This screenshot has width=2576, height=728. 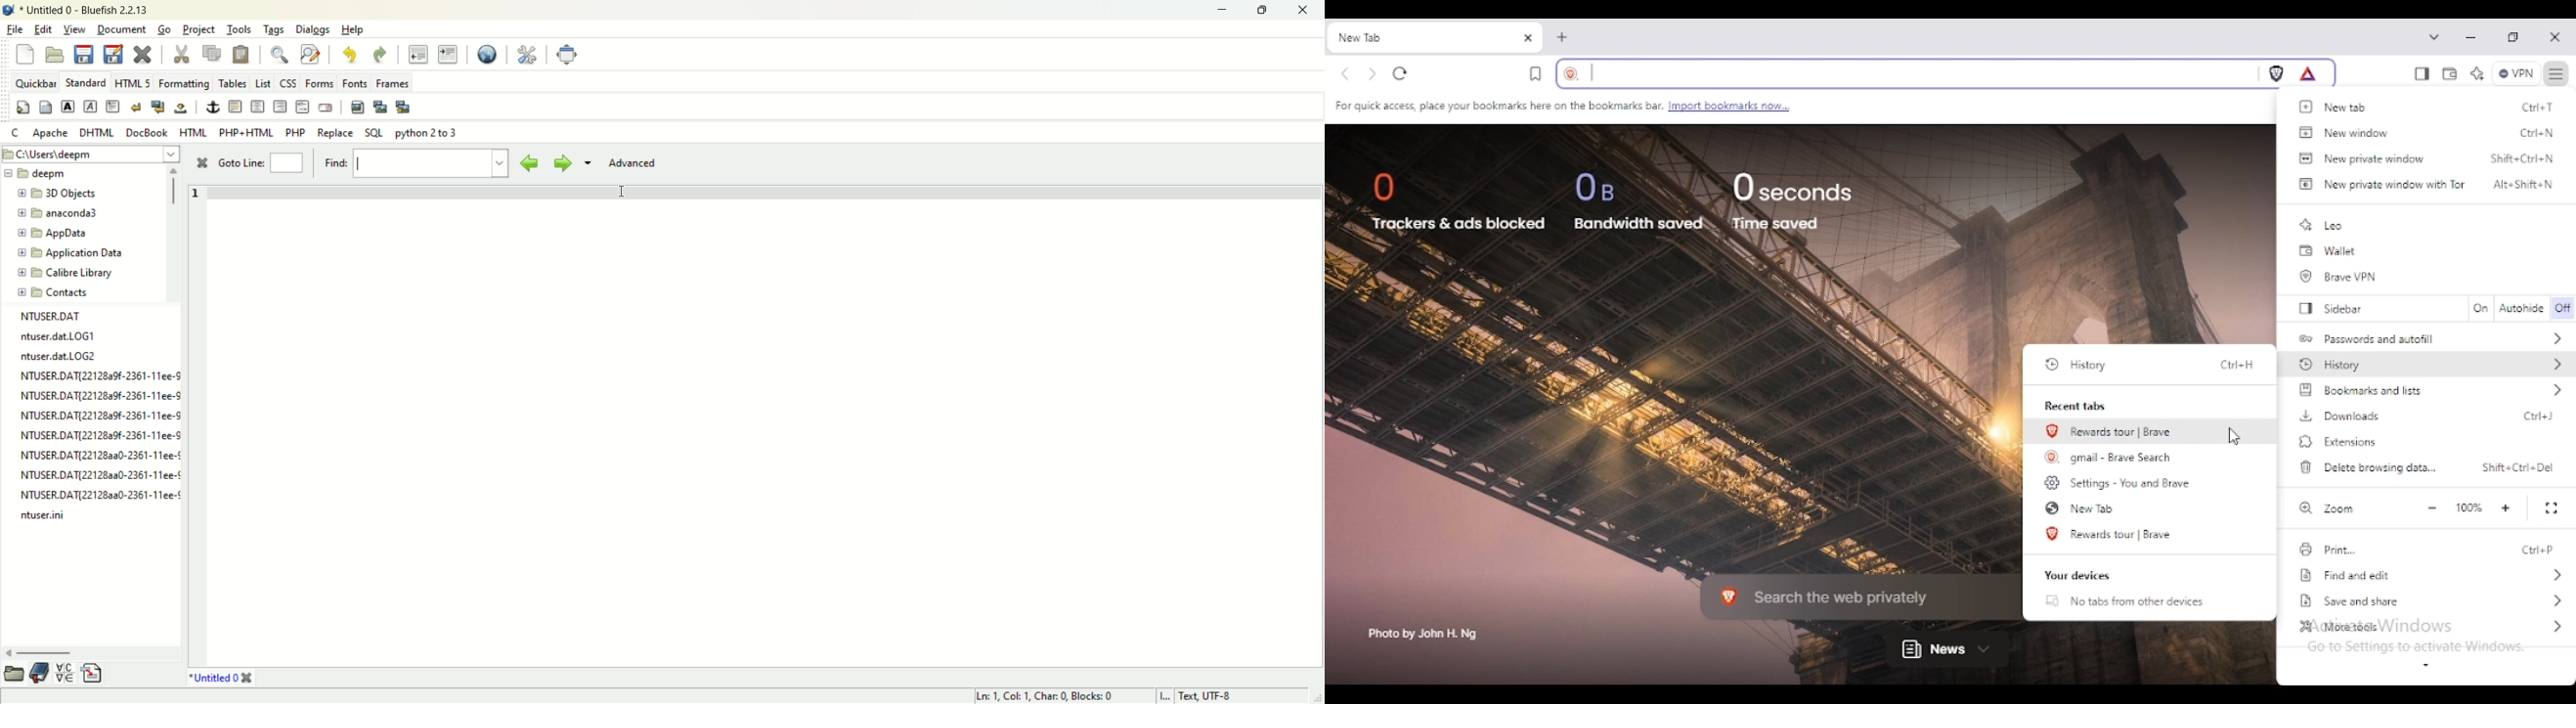 What do you see at coordinates (2539, 107) in the screenshot?
I see `shortcut for new tab` at bounding box center [2539, 107].